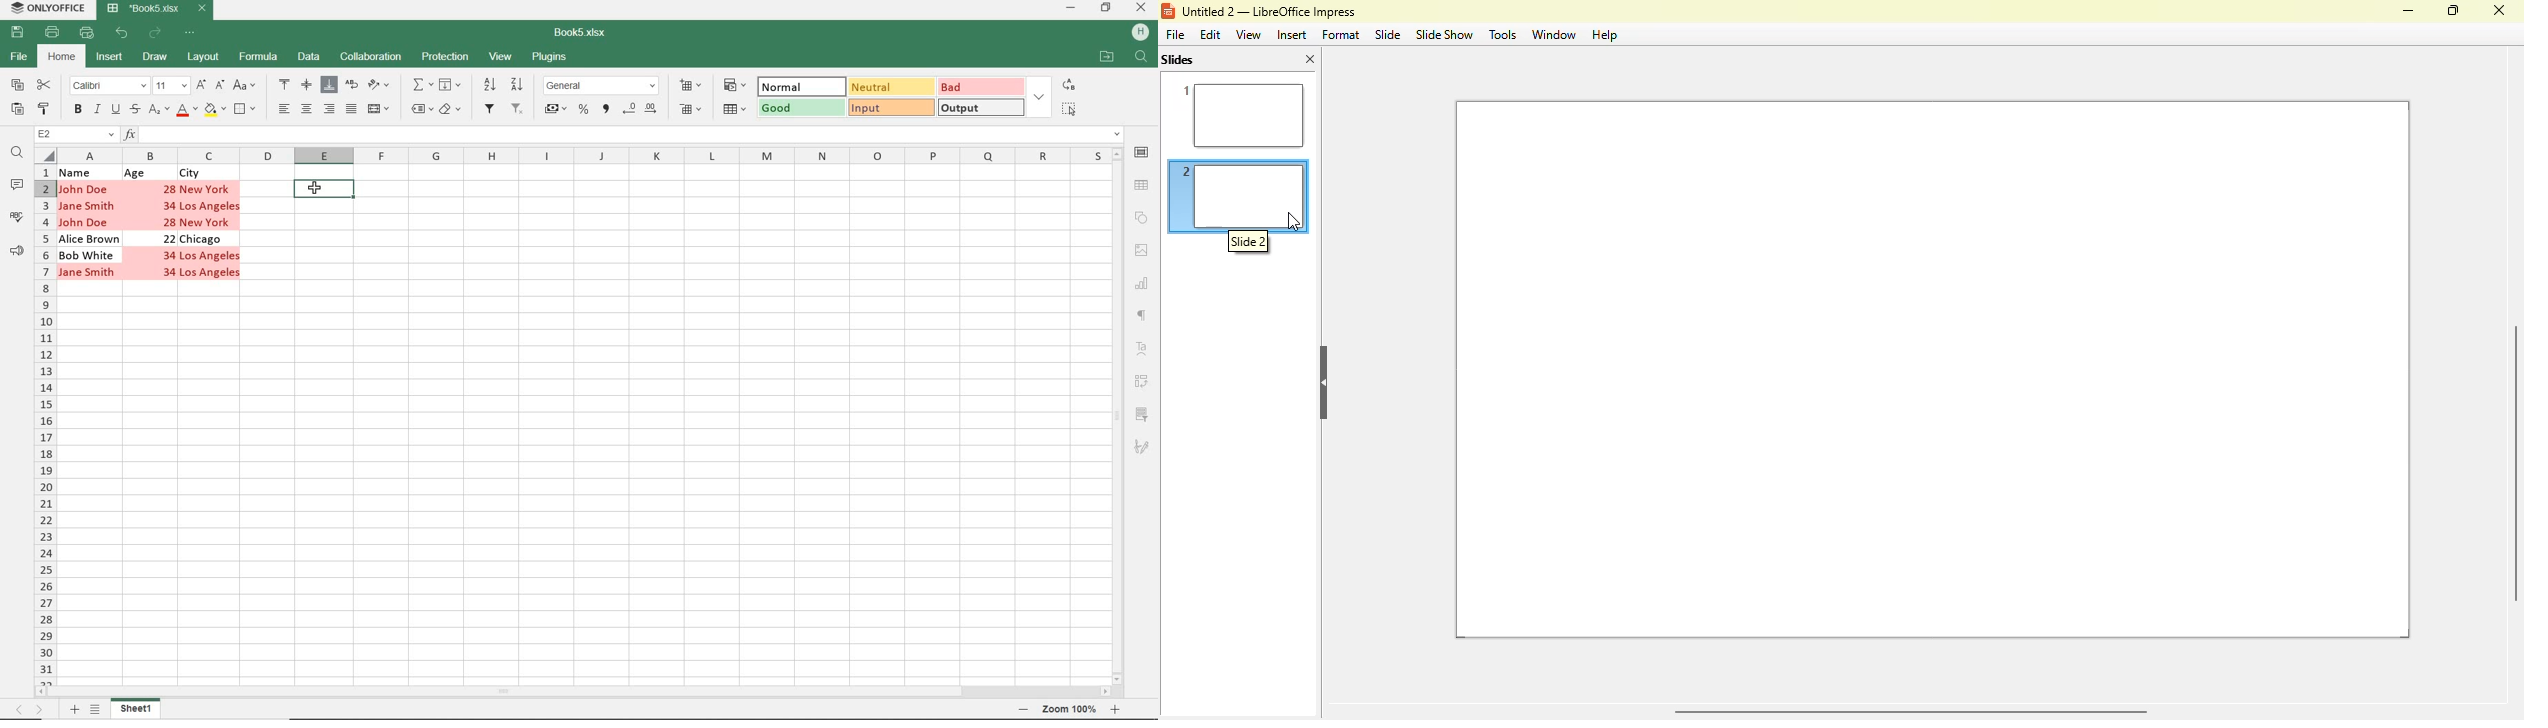  Describe the element at coordinates (2454, 10) in the screenshot. I see `maximize` at that location.